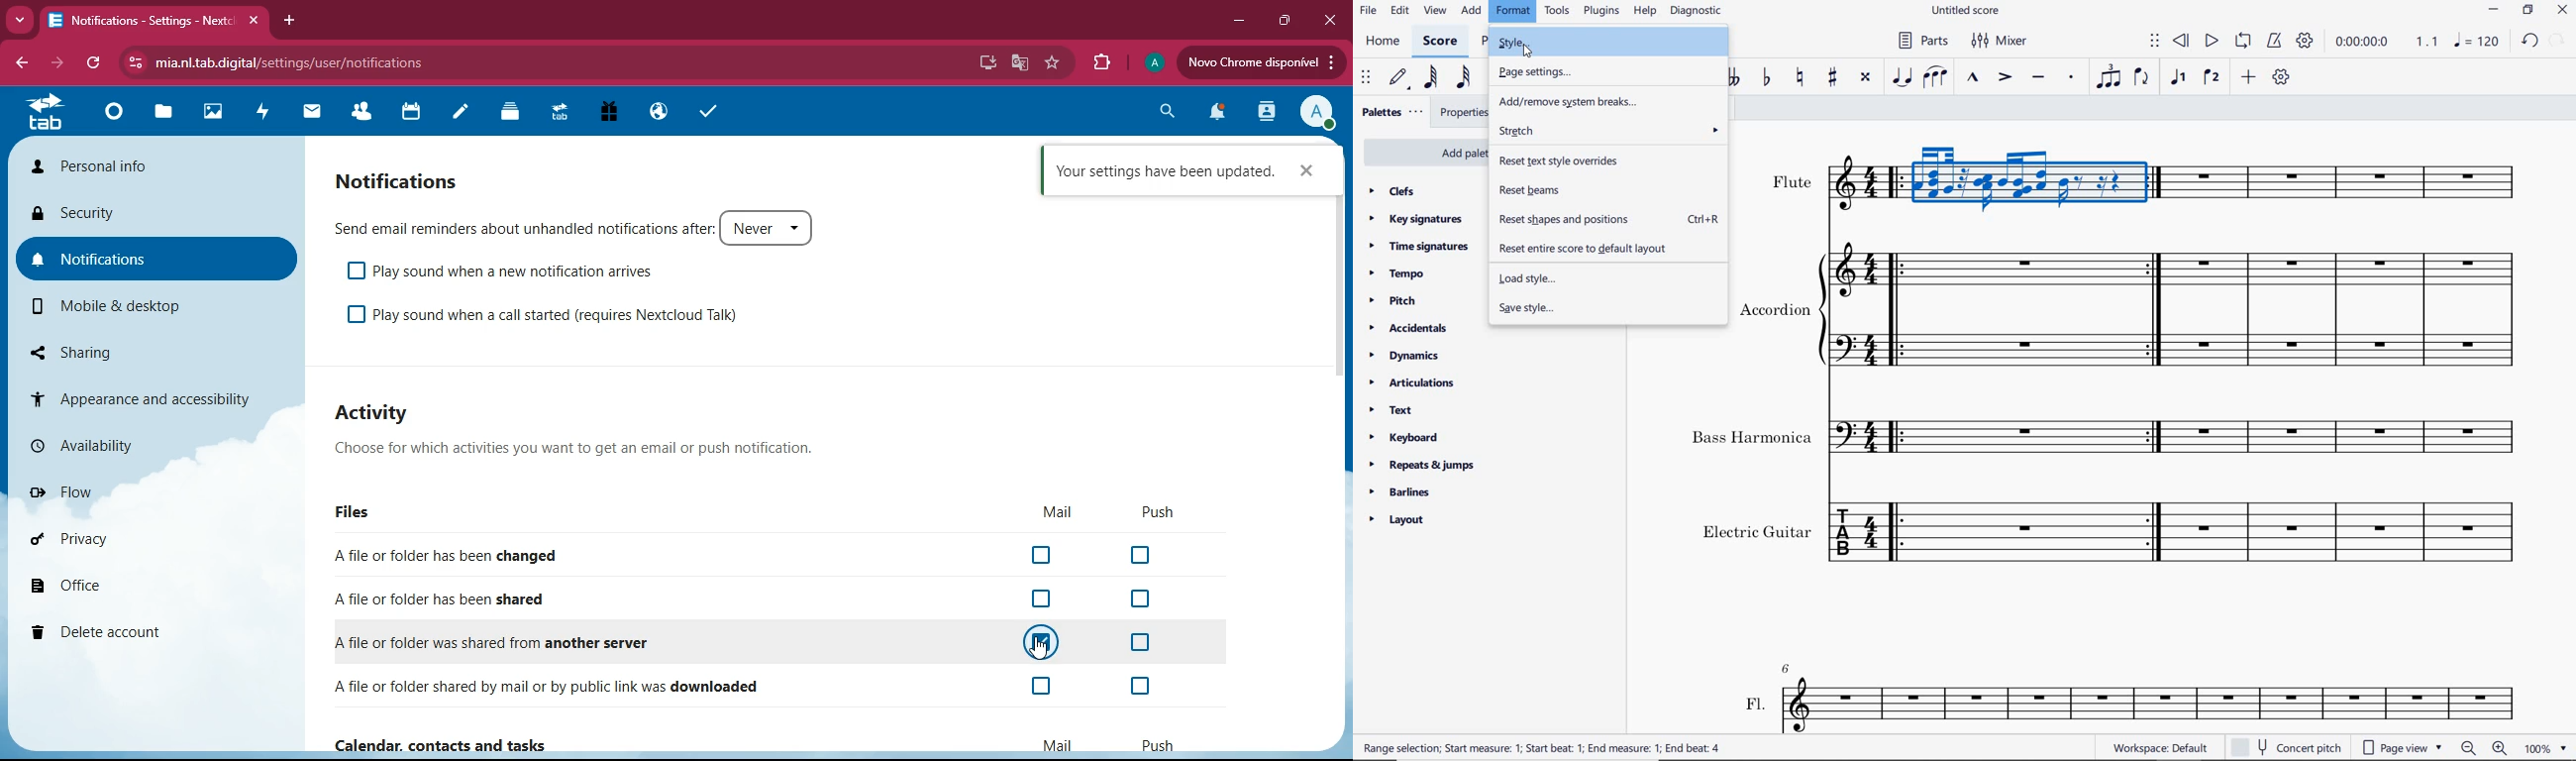 This screenshot has height=784, width=2576. What do you see at coordinates (1040, 649) in the screenshot?
I see `cursor` at bounding box center [1040, 649].